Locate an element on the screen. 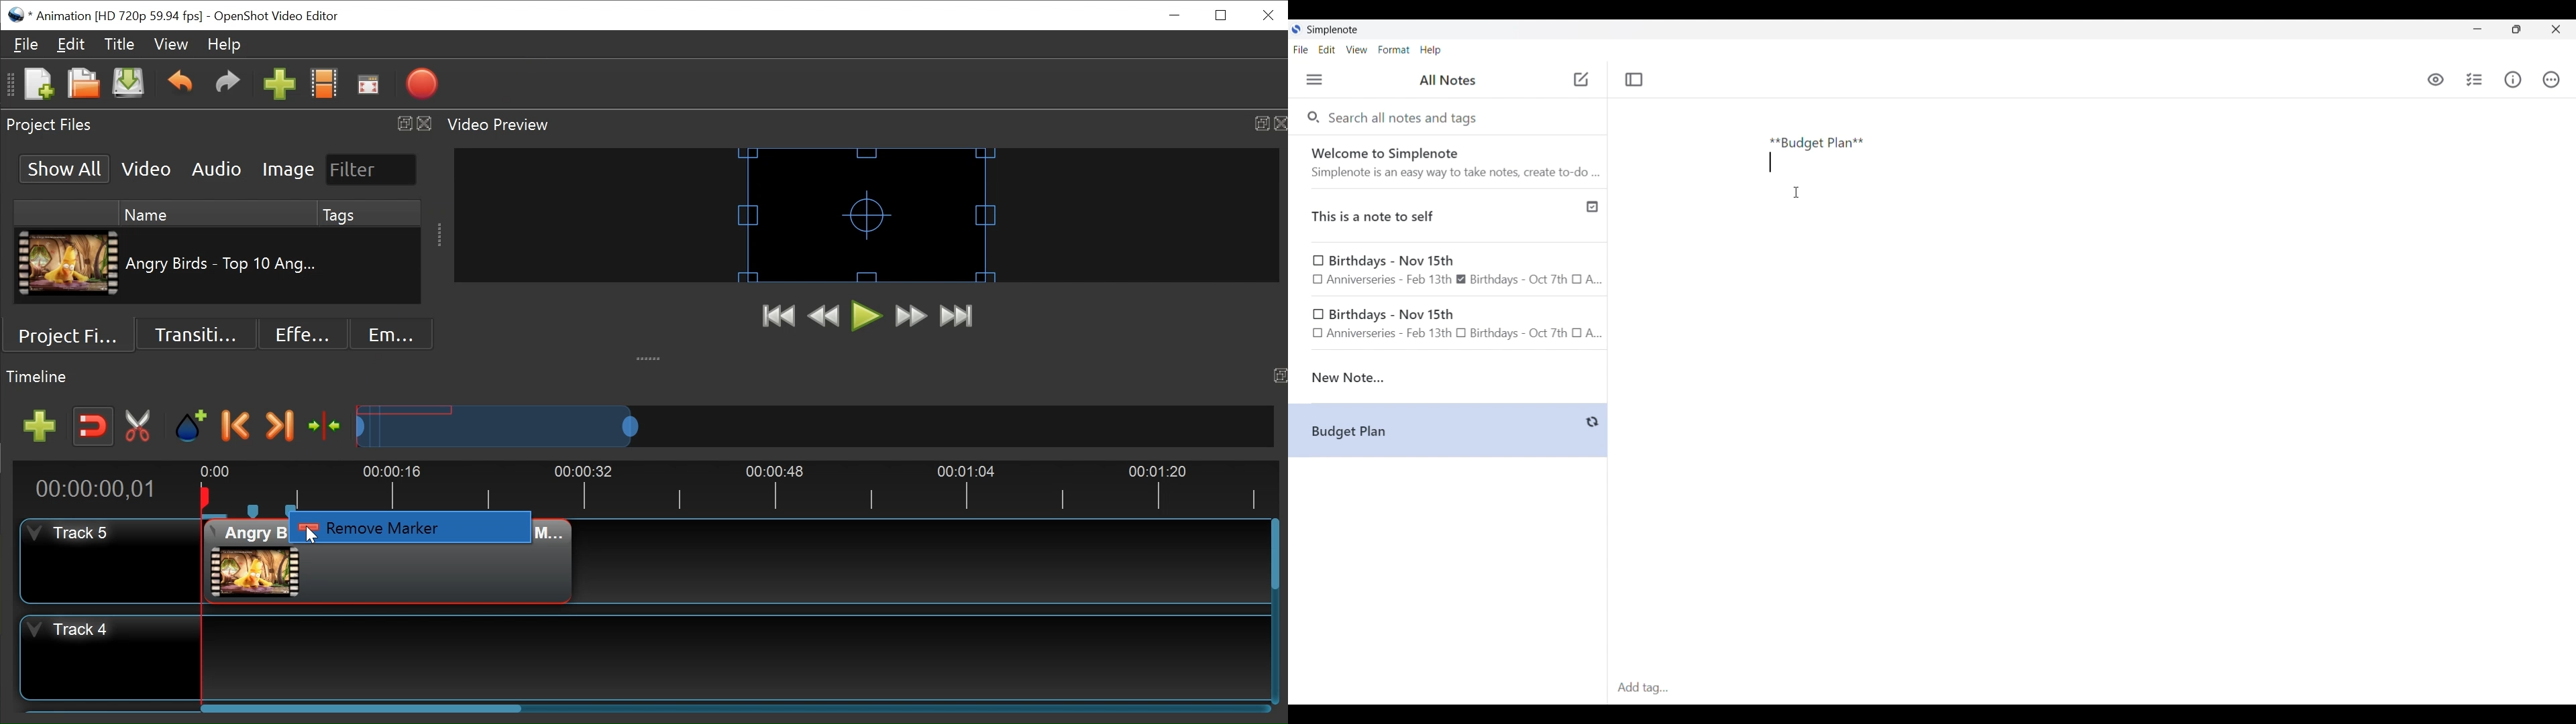  Marker is located at coordinates (292, 510).